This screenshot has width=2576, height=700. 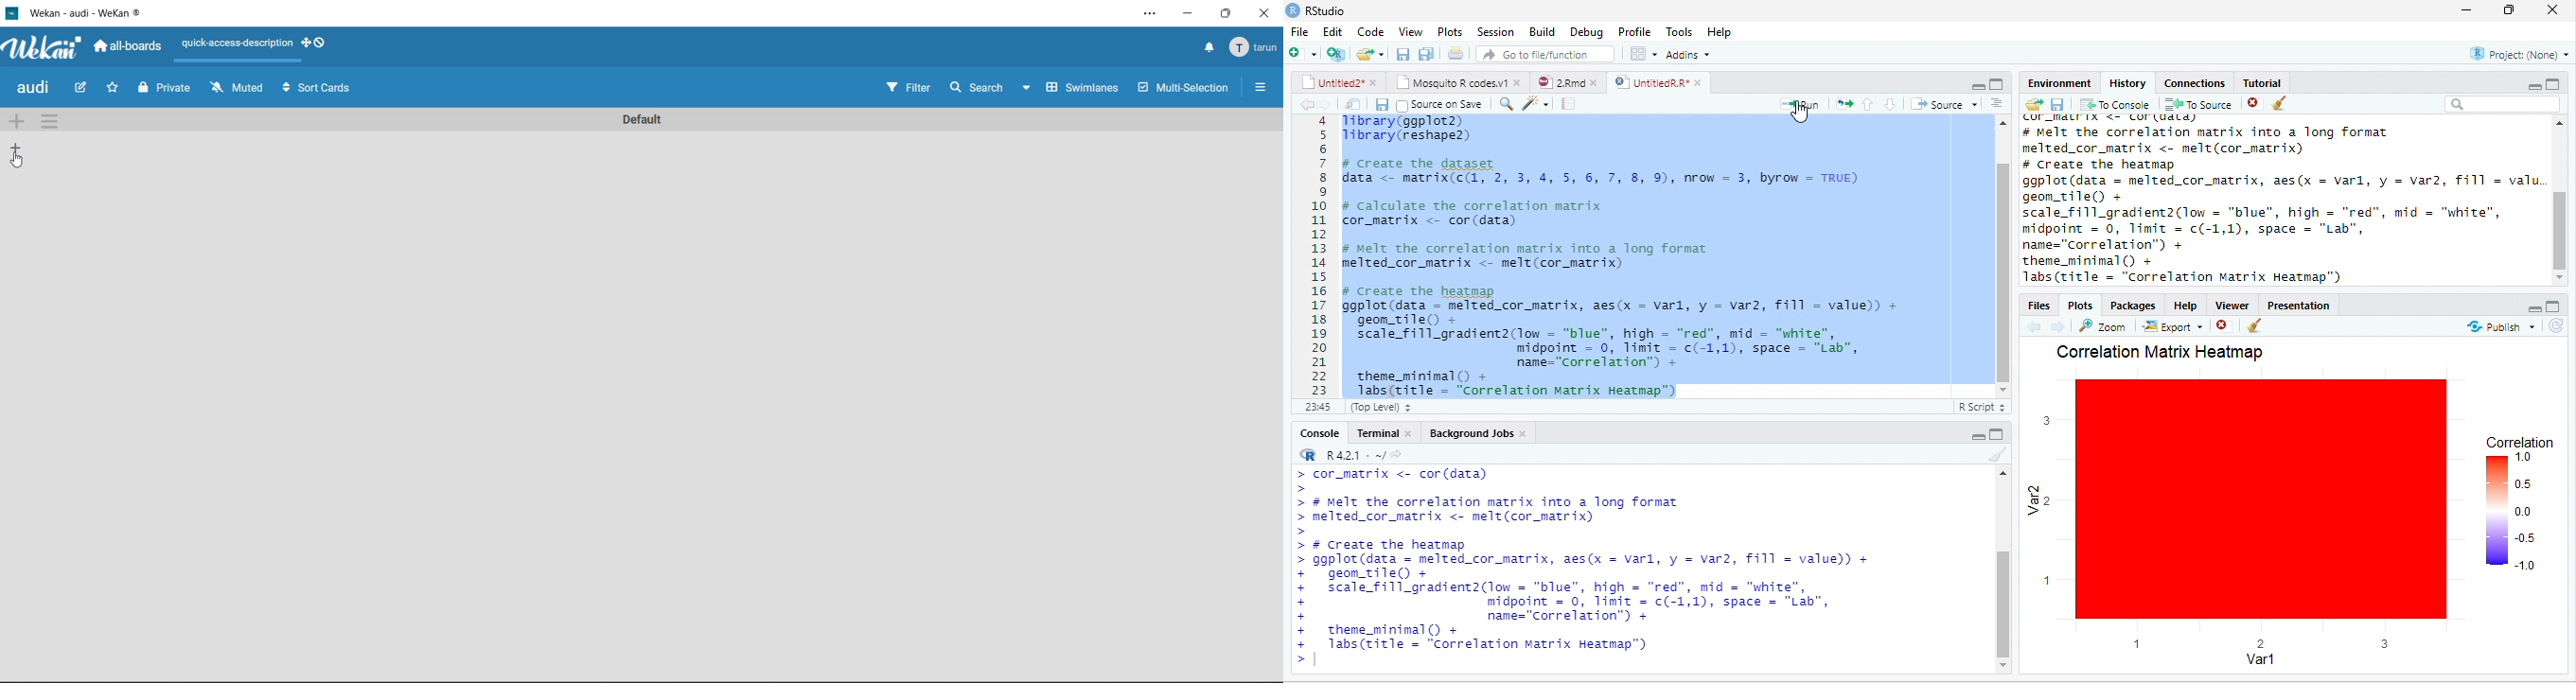 I want to click on debug, so click(x=1587, y=33).